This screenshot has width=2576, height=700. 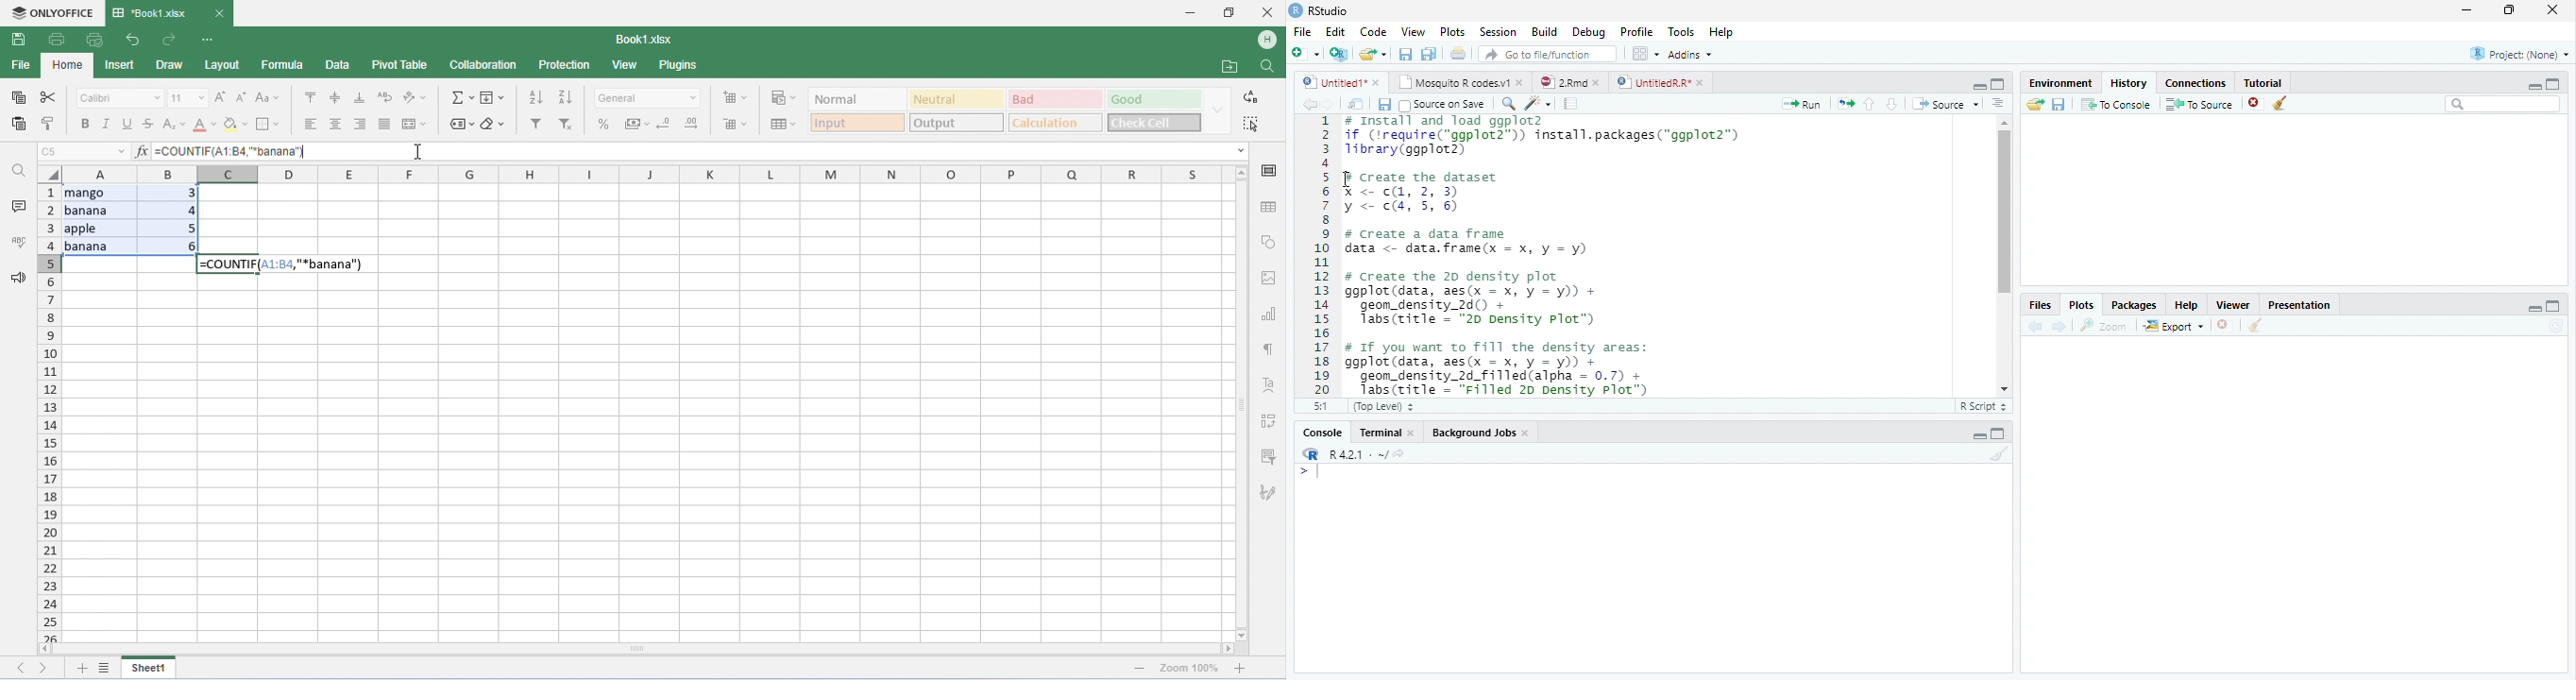 I want to click on export, so click(x=2173, y=327).